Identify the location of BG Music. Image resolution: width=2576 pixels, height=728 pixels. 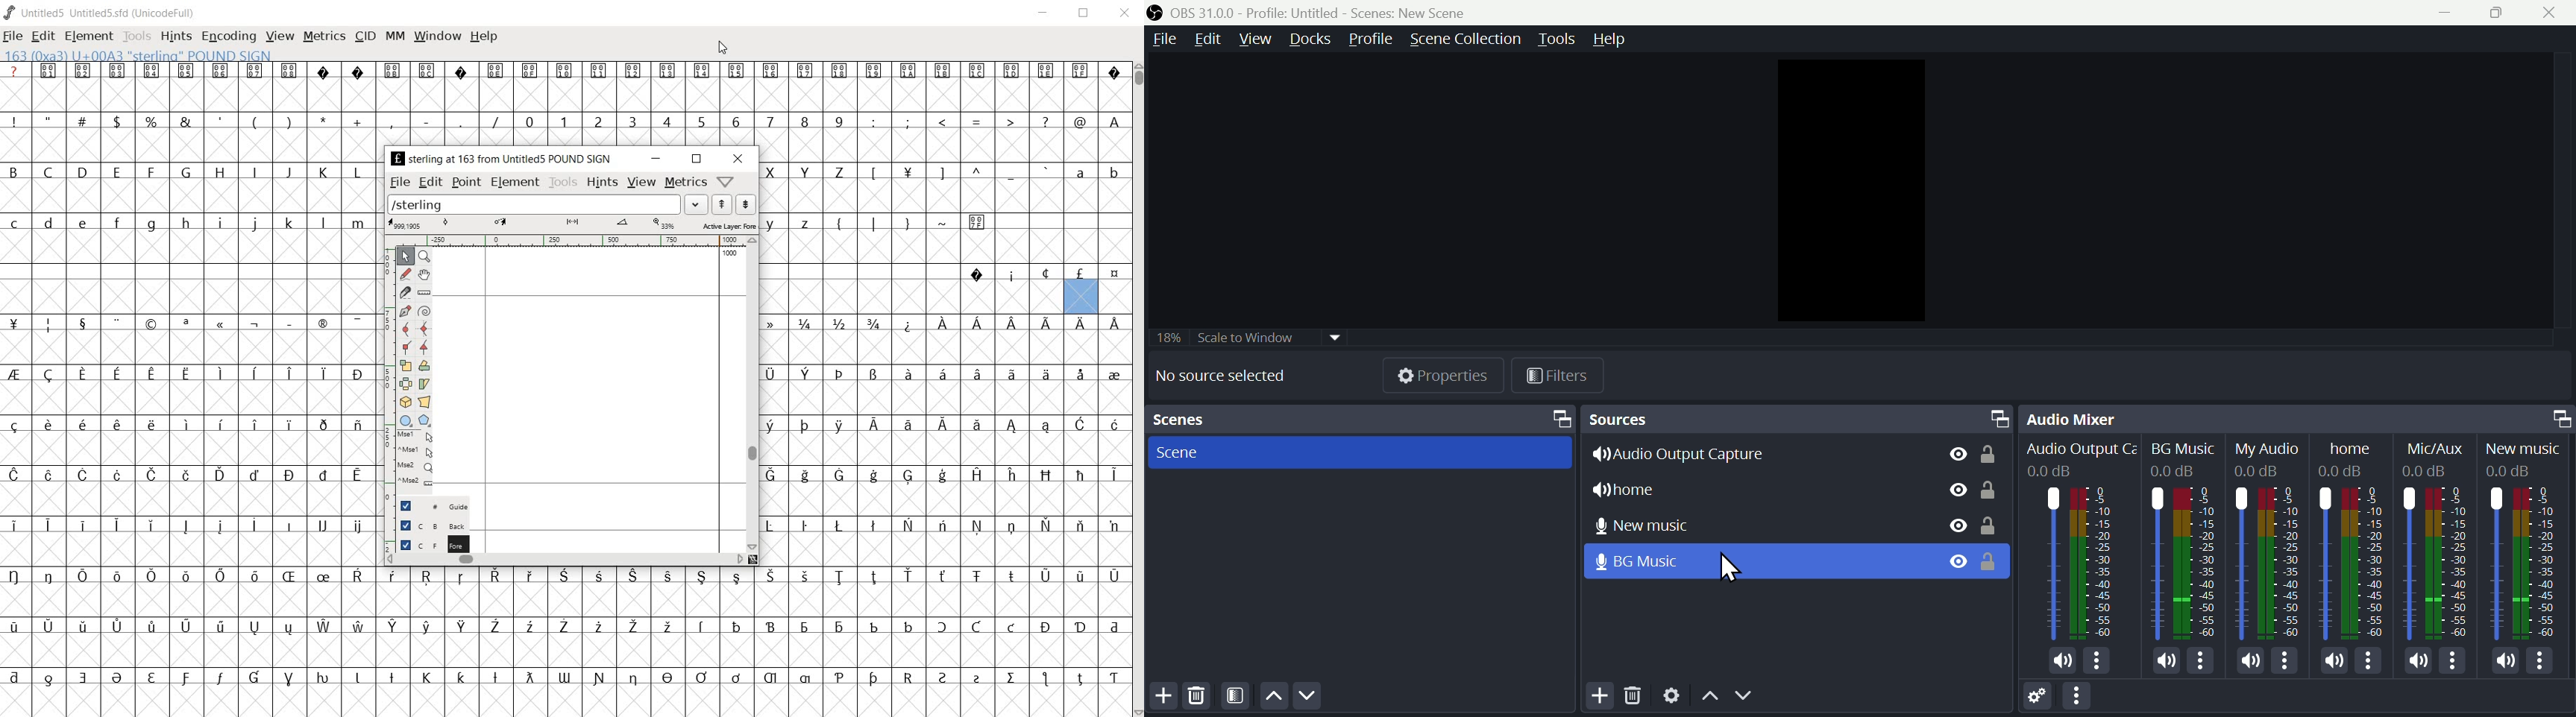
(2184, 536).